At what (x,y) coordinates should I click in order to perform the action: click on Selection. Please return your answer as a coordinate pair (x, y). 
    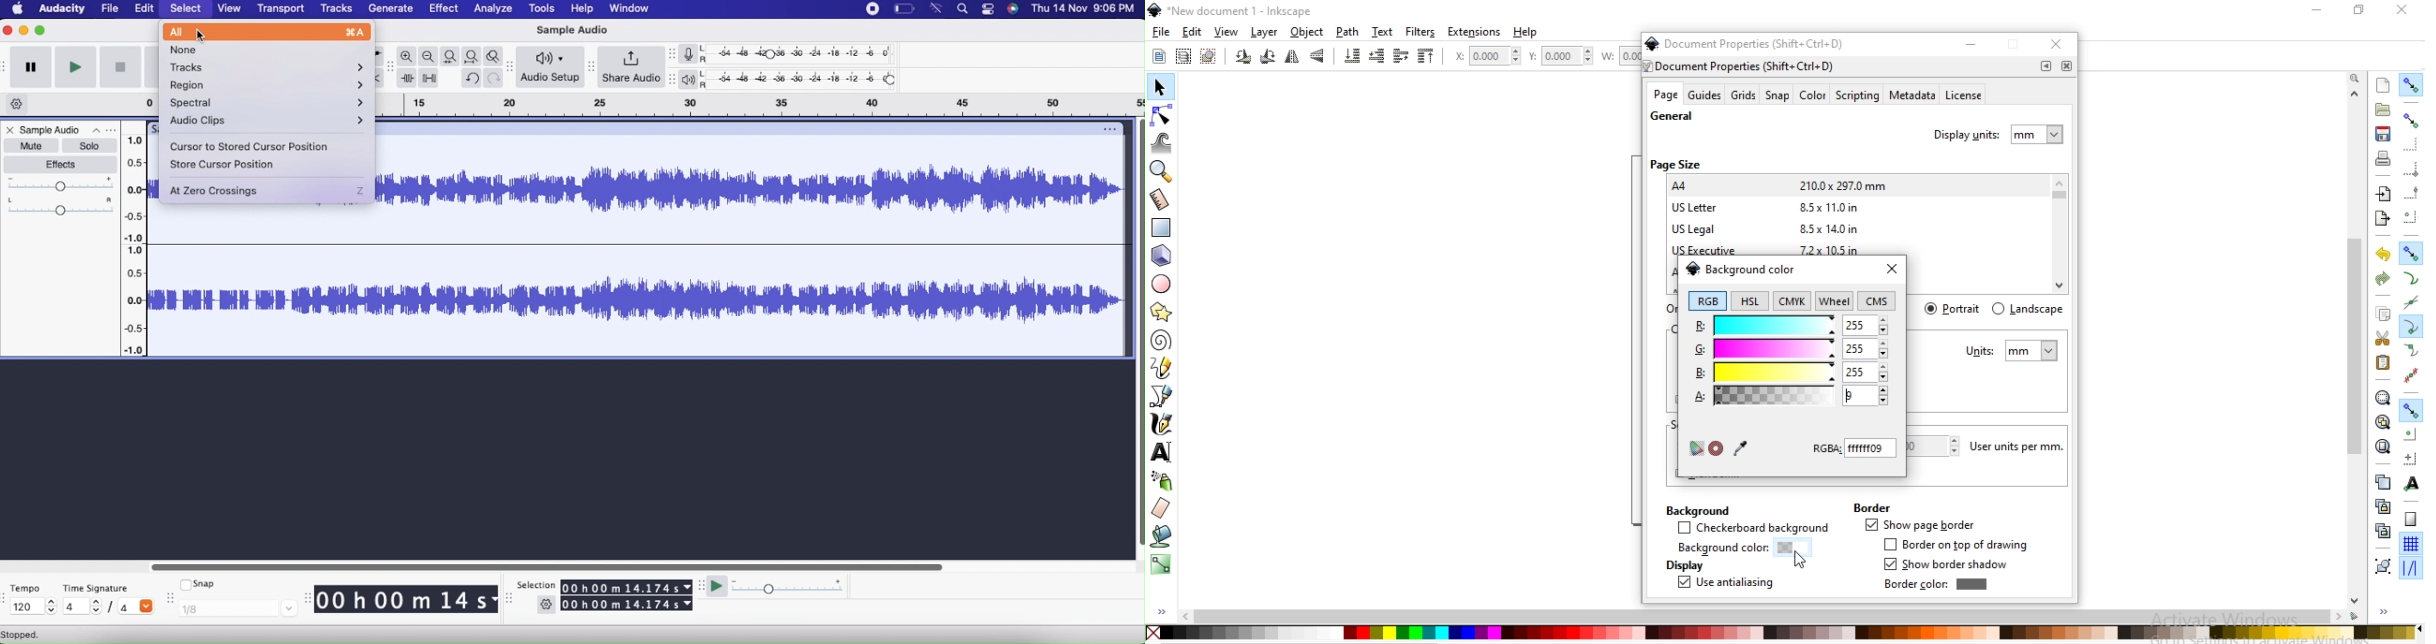
    Looking at the image, I should click on (537, 583).